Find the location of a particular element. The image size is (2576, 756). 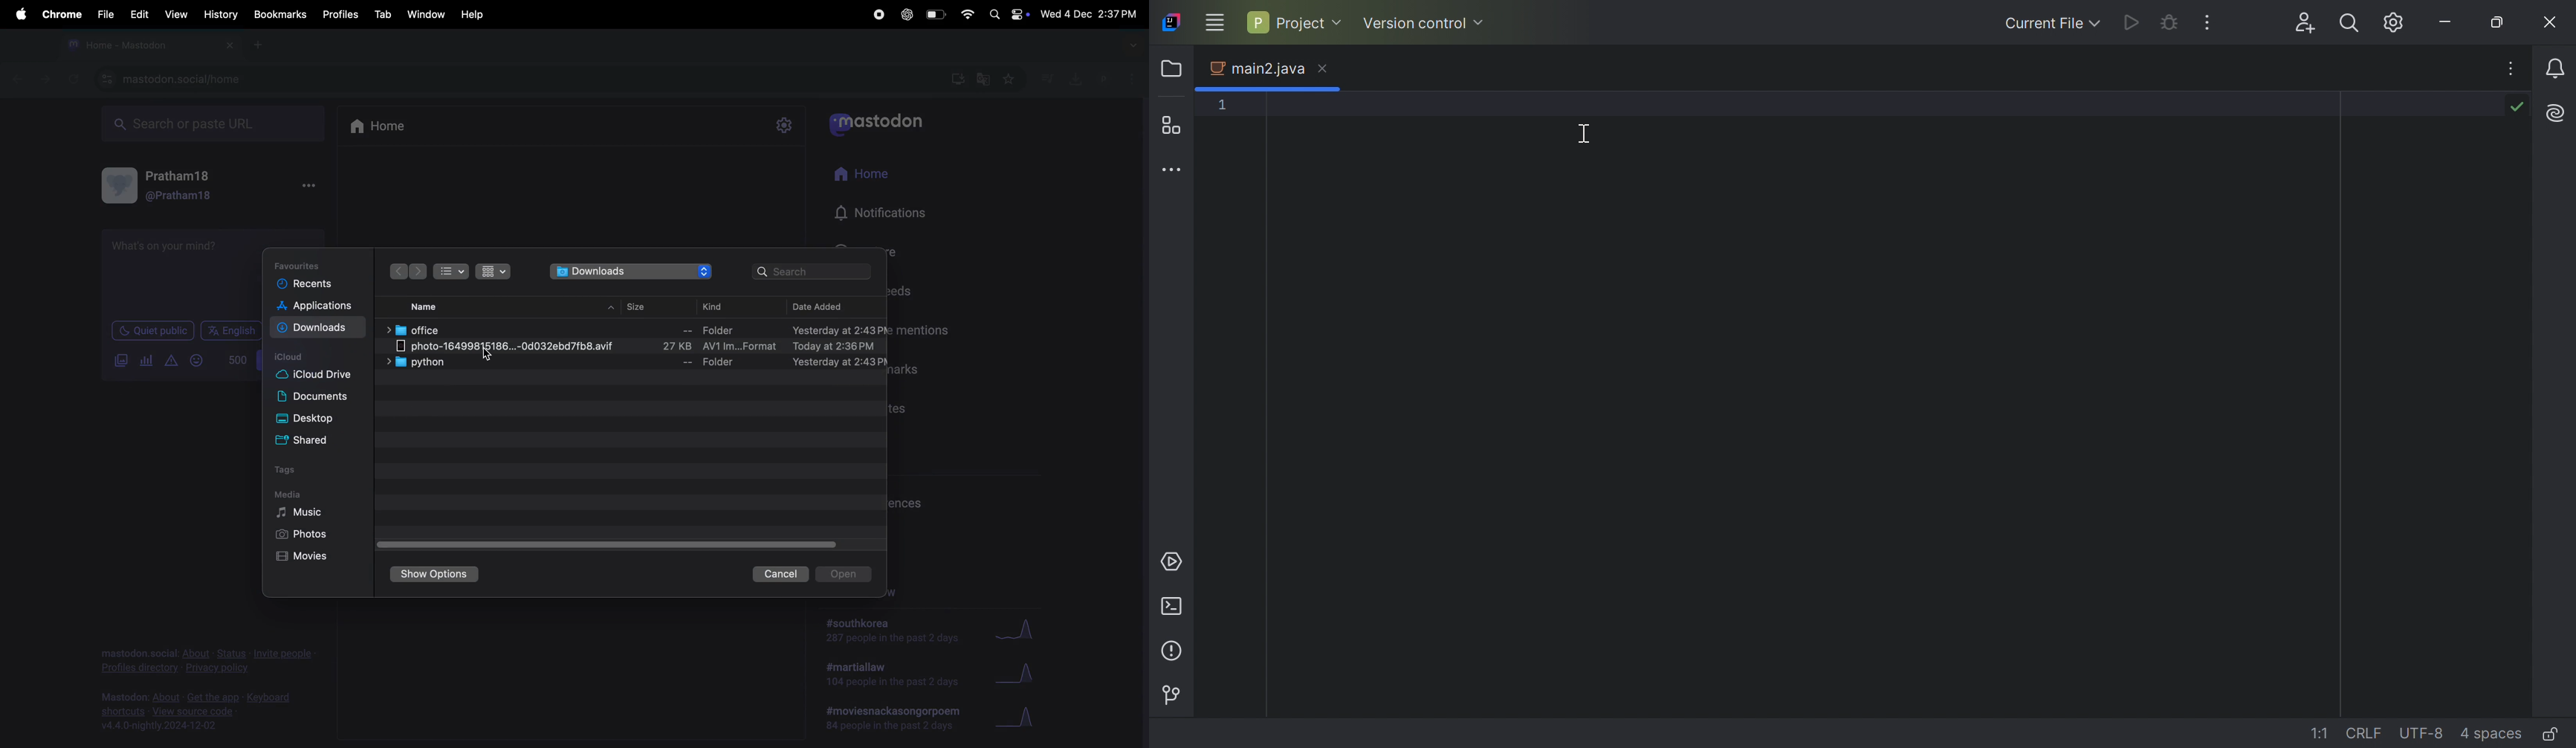

open is located at coordinates (844, 574).